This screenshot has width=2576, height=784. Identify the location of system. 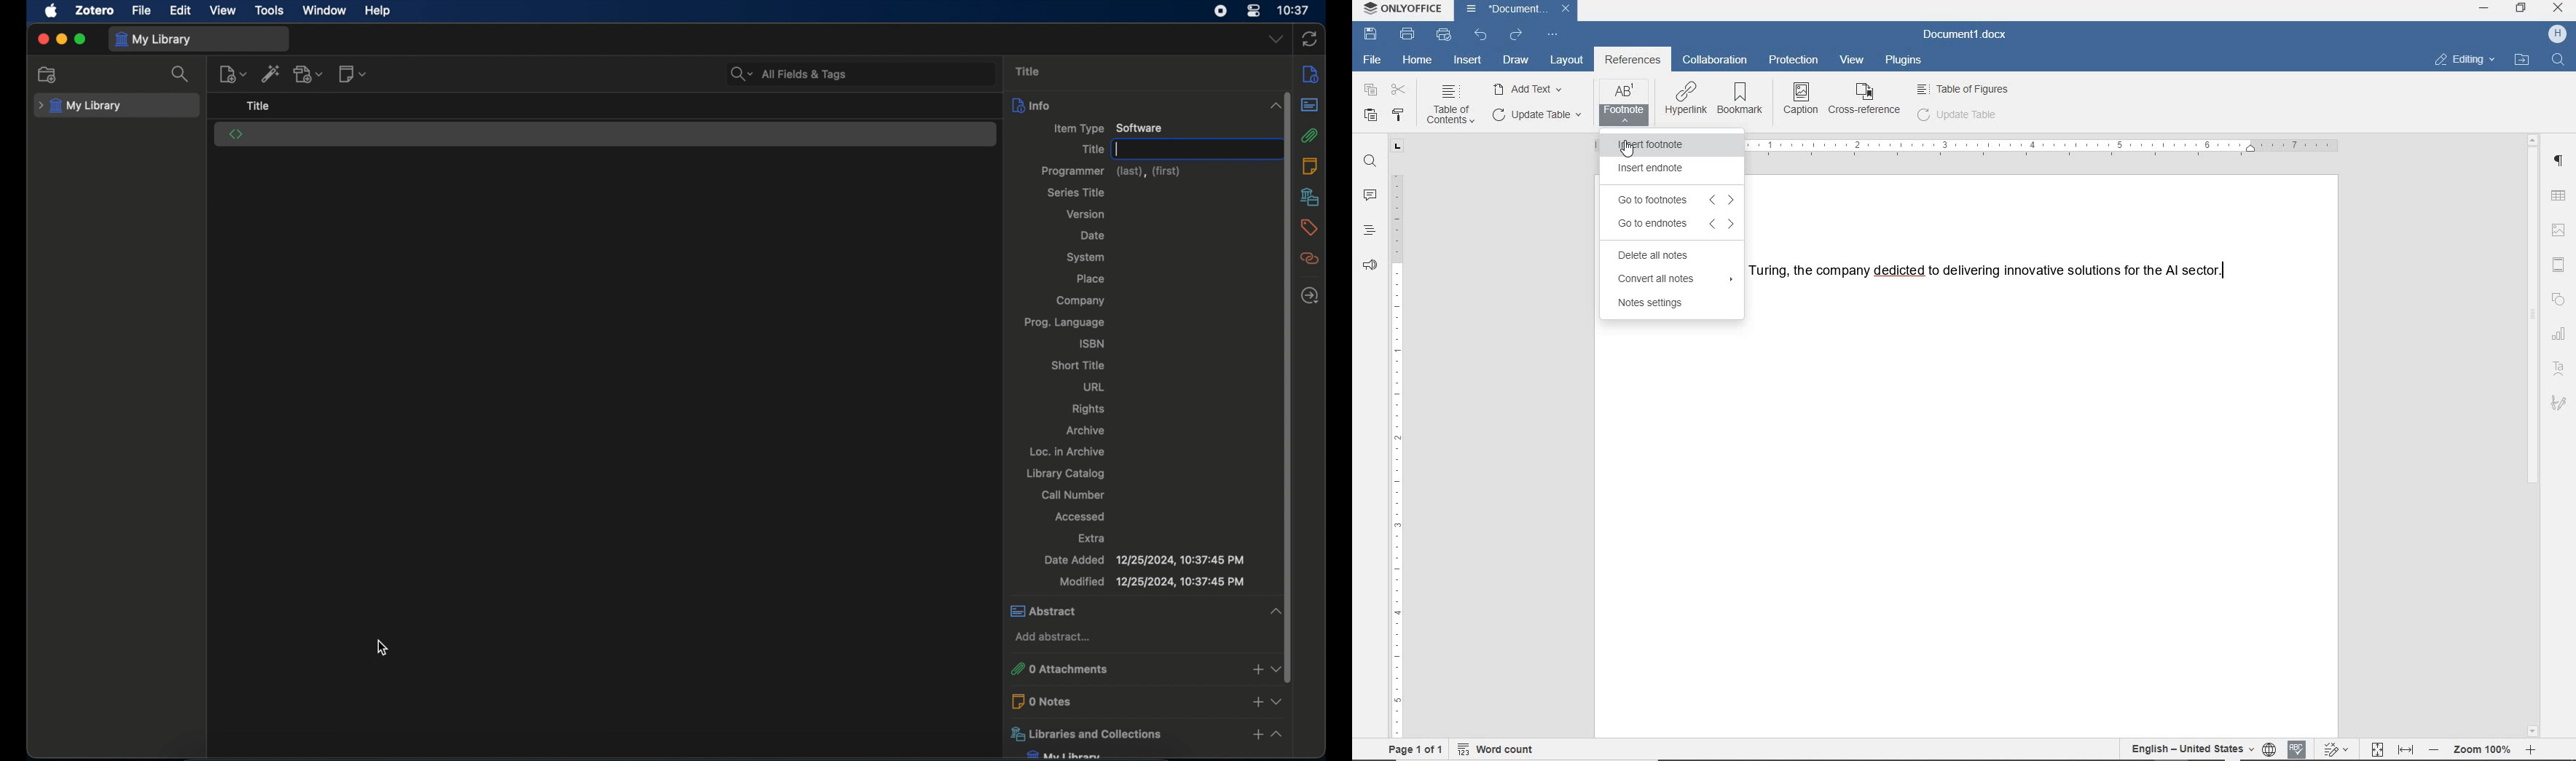
(1087, 256).